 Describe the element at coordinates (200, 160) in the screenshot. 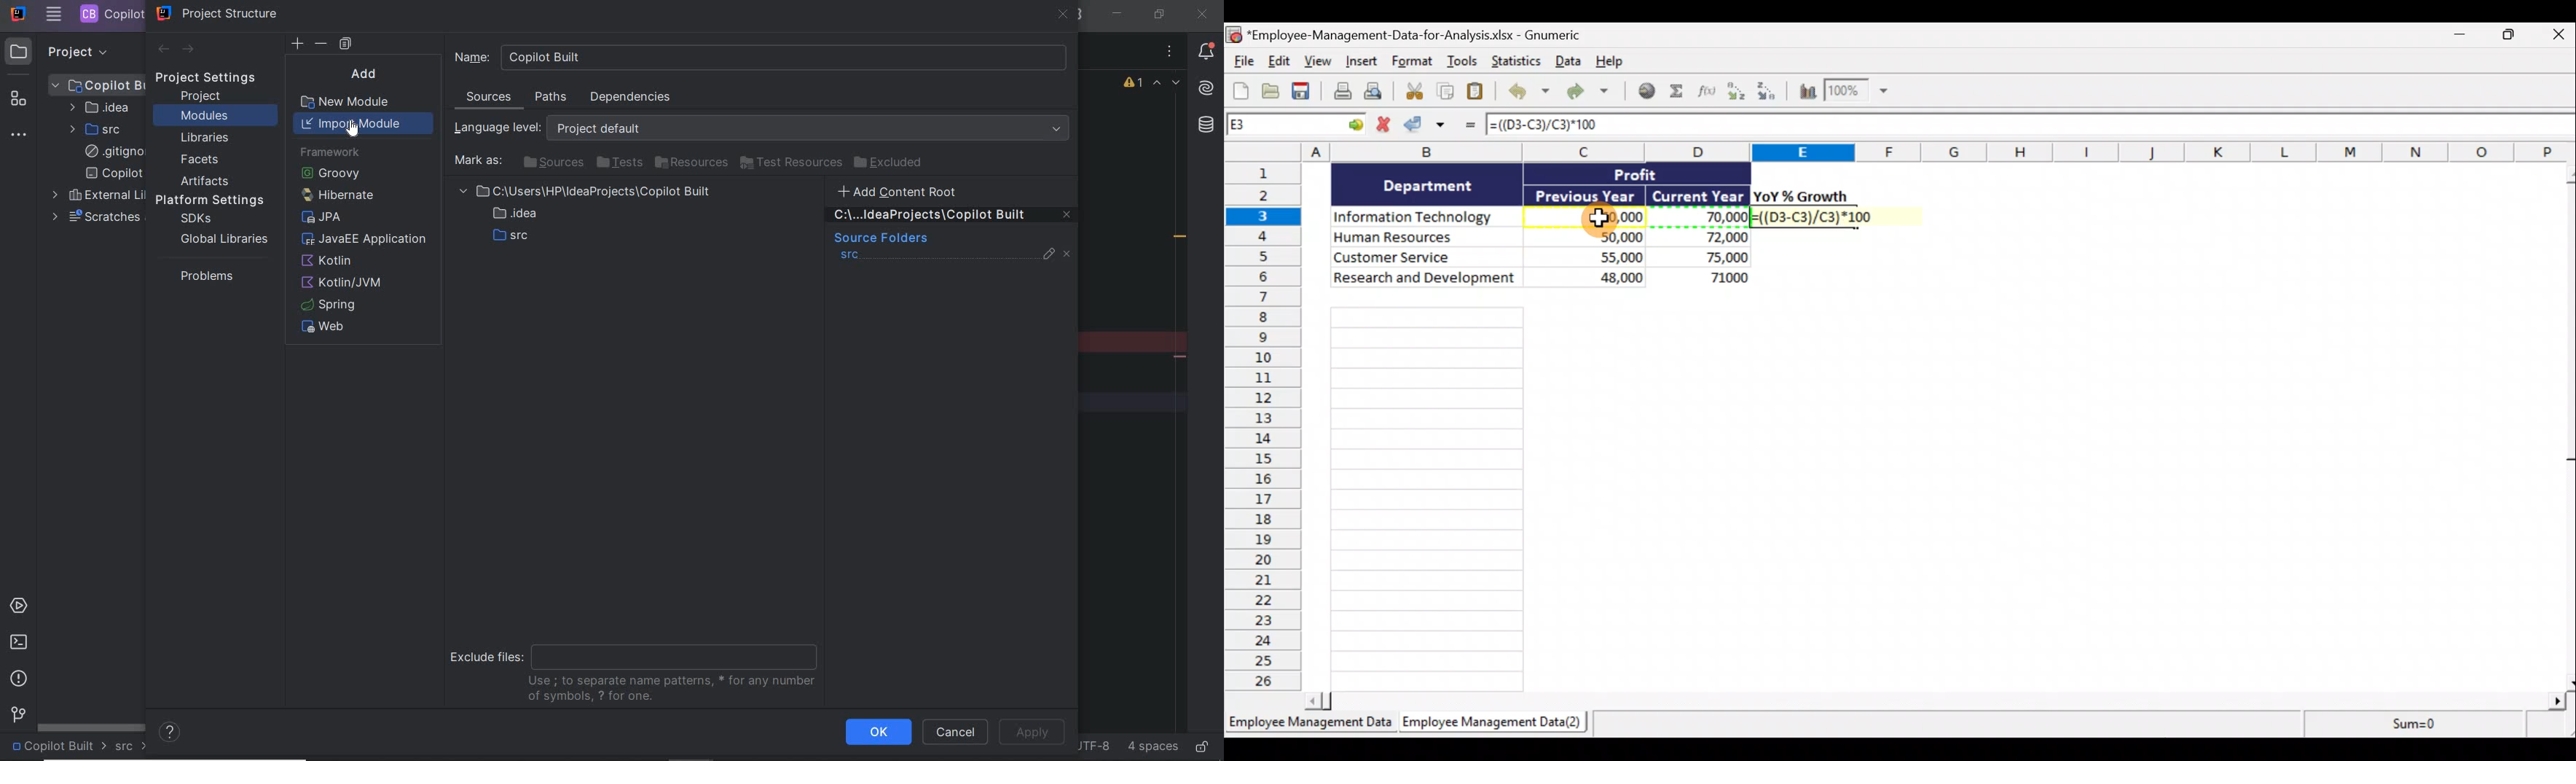

I see `facets` at that location.